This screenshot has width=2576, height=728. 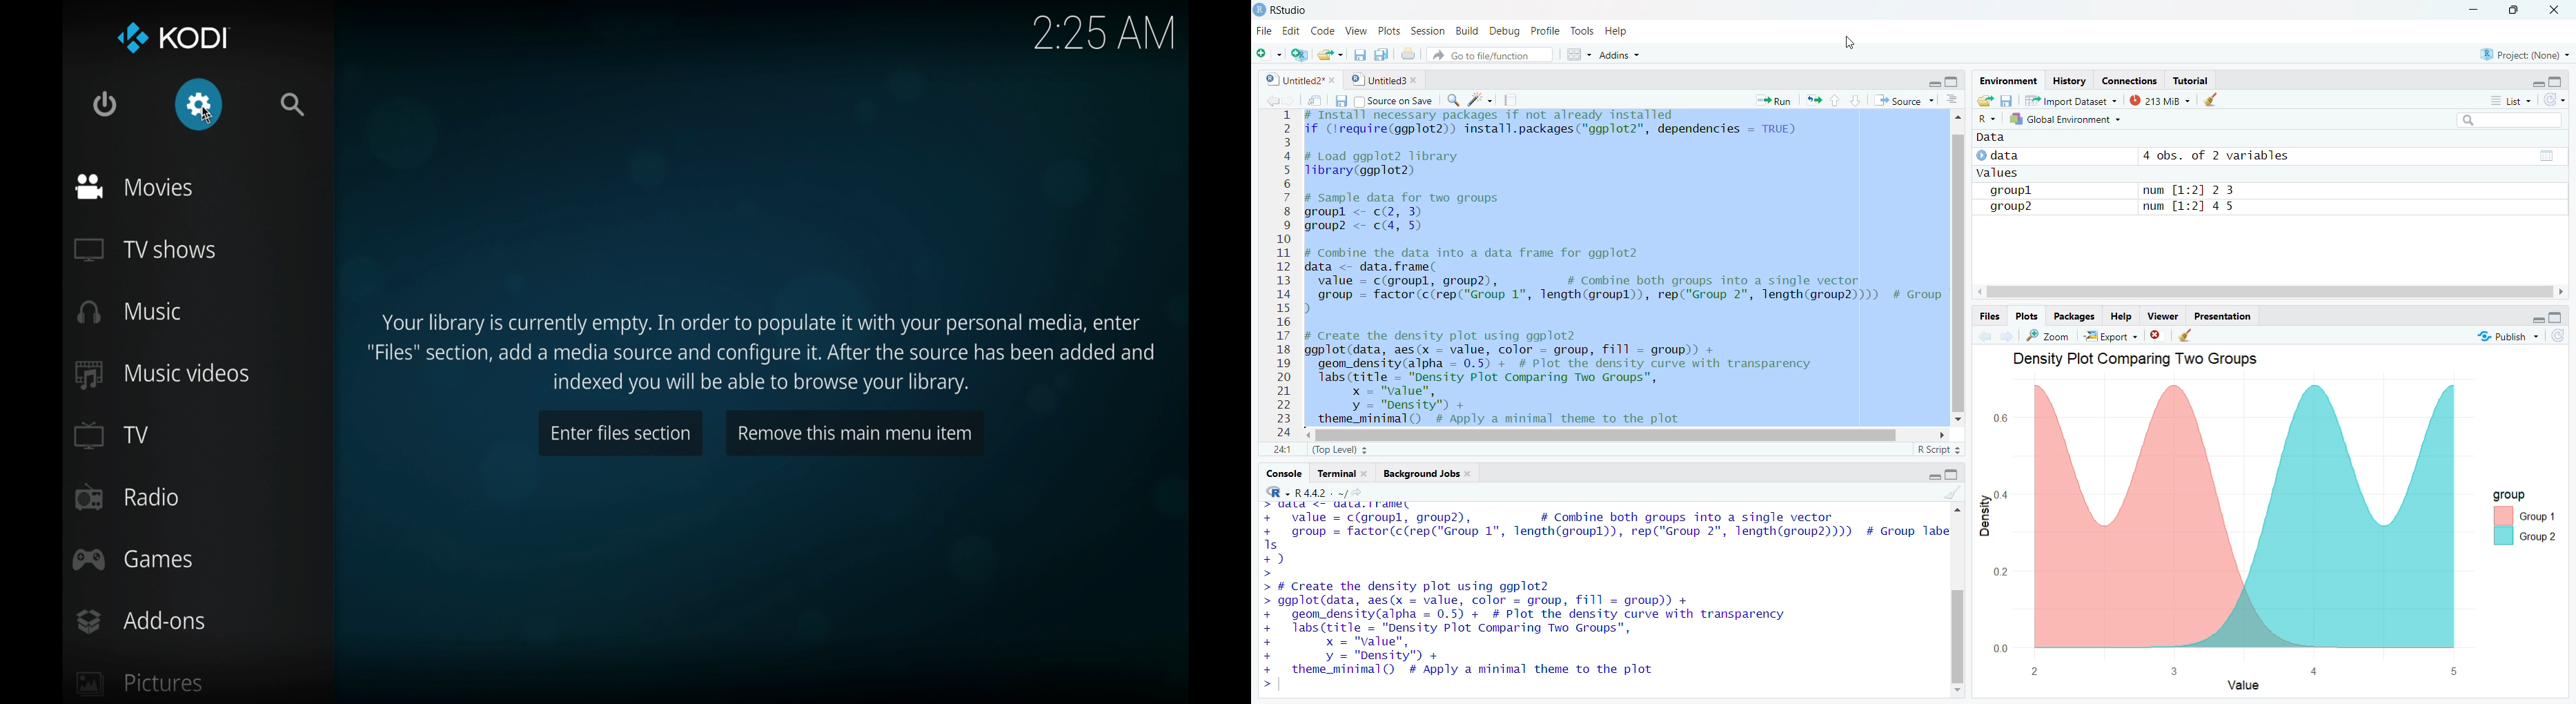 I want to click on history, so click(x=2067, y=80).